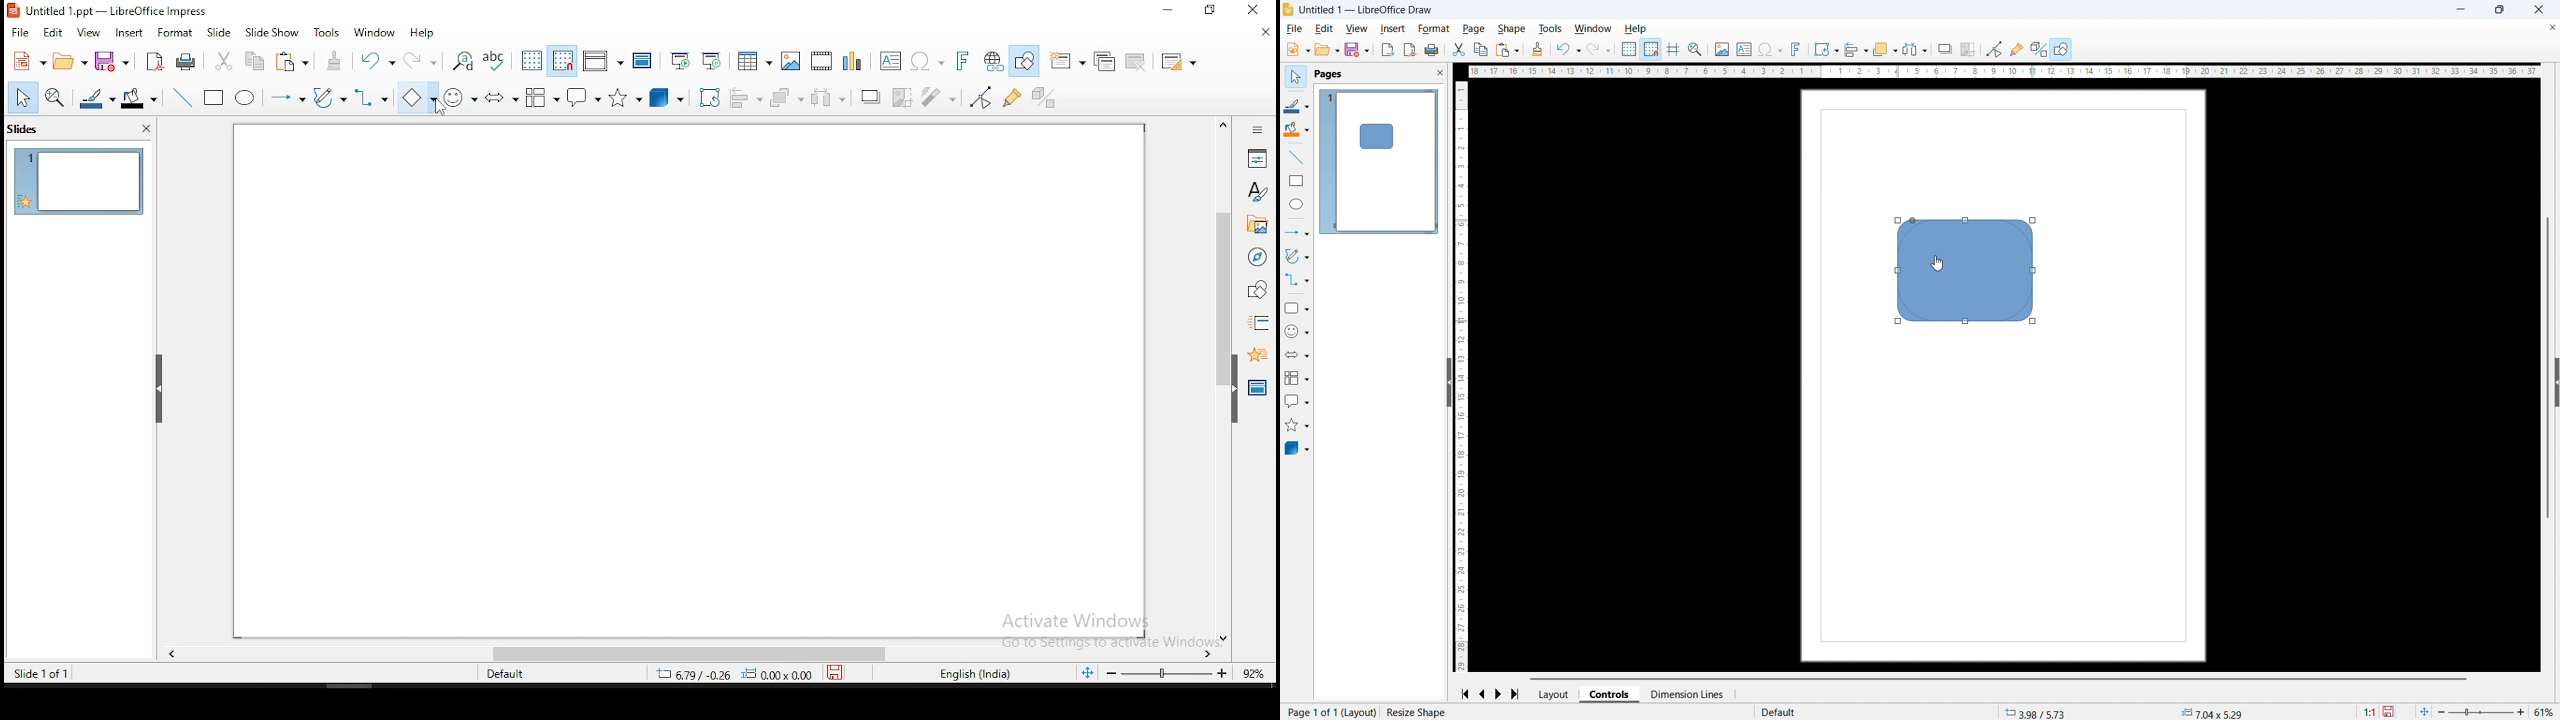  What do you see at coordinates (1296, 105) in the screenshot?
I see `Line colour ` at bounding box center [1296, 105].